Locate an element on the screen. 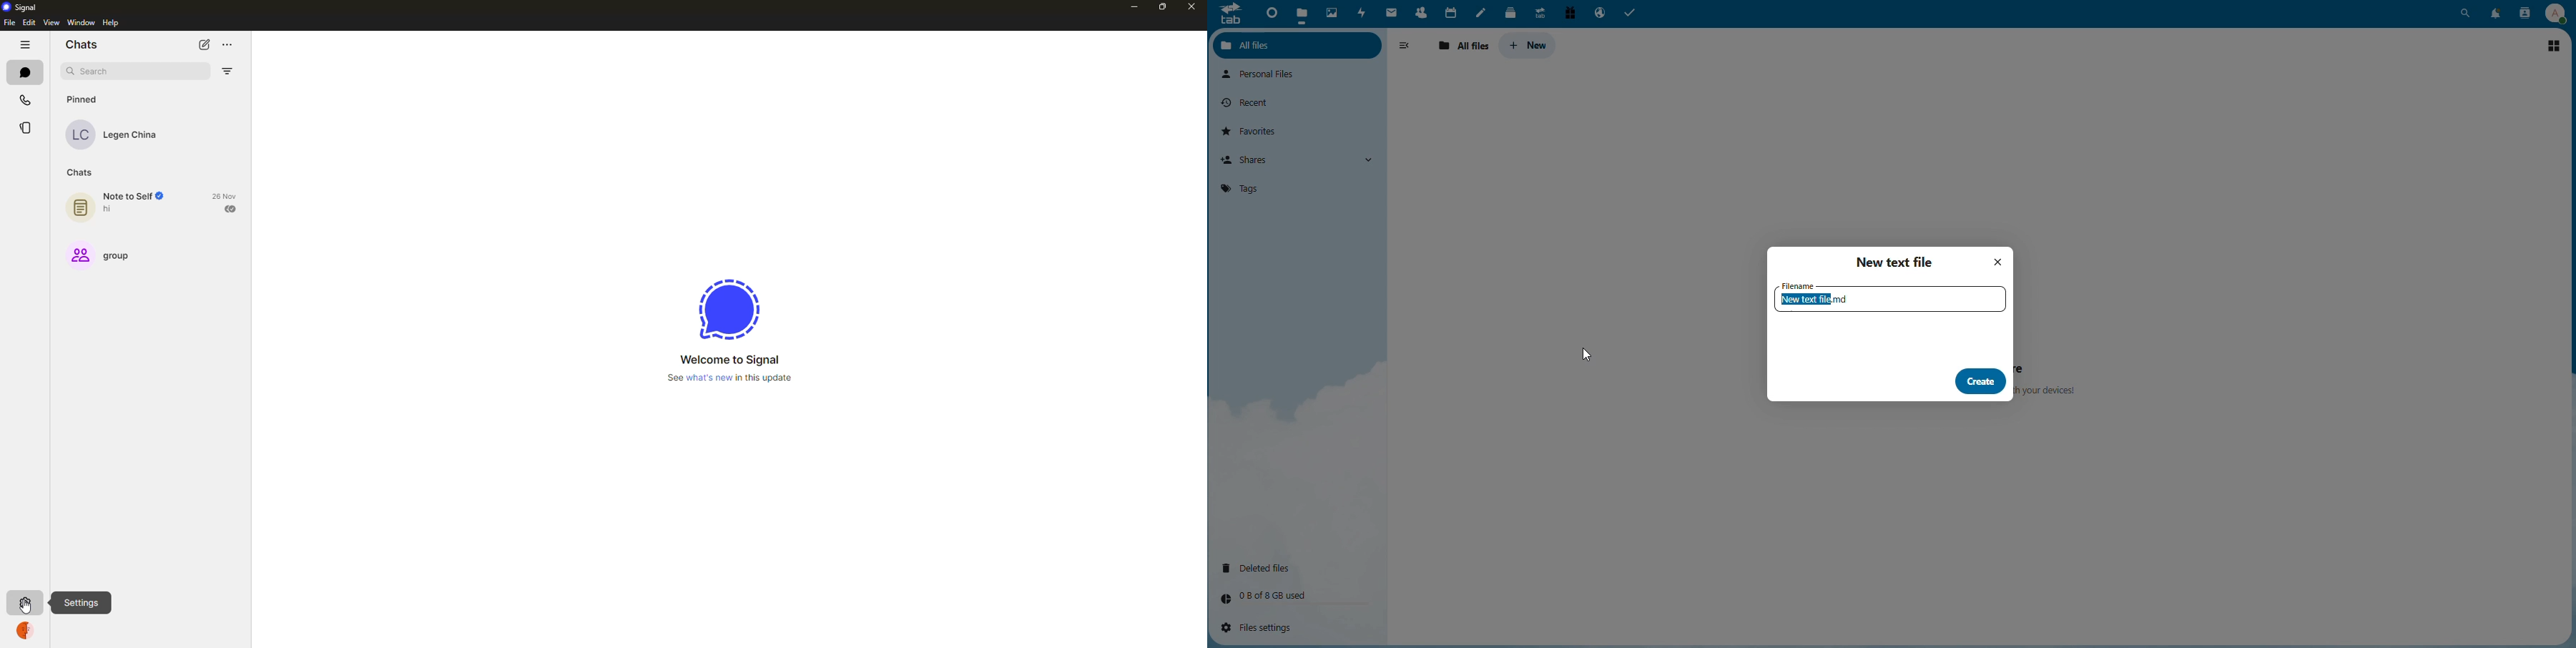 This screenshot has height=672, width=2576. edit is located at coordinates (29, 23).